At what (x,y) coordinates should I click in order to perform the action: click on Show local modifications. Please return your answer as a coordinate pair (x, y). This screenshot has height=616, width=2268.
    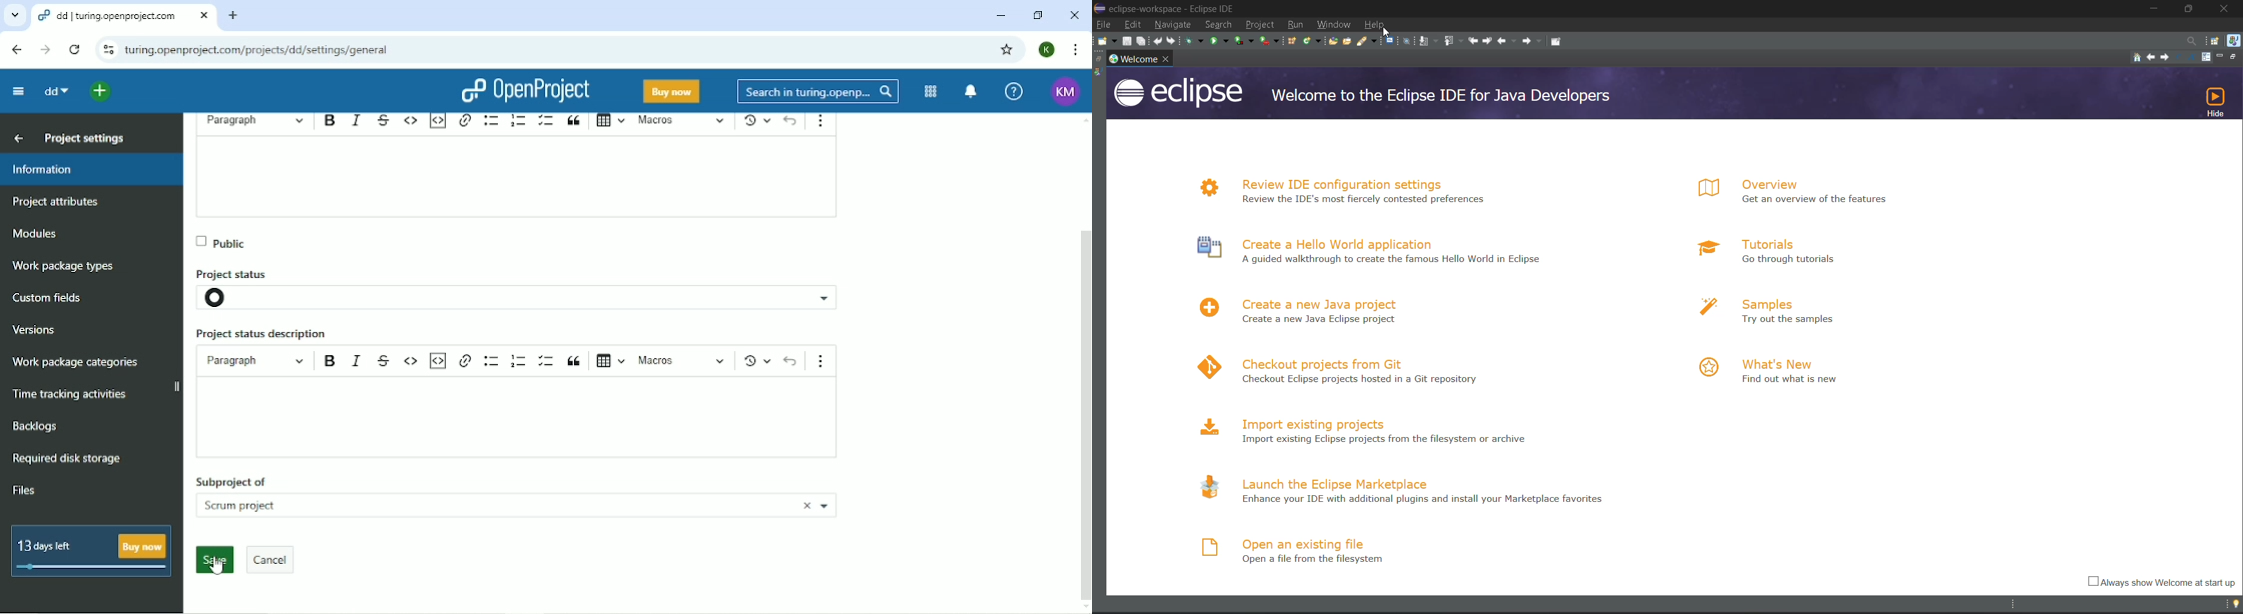
    Looking at the image, I should click on (758, 362).